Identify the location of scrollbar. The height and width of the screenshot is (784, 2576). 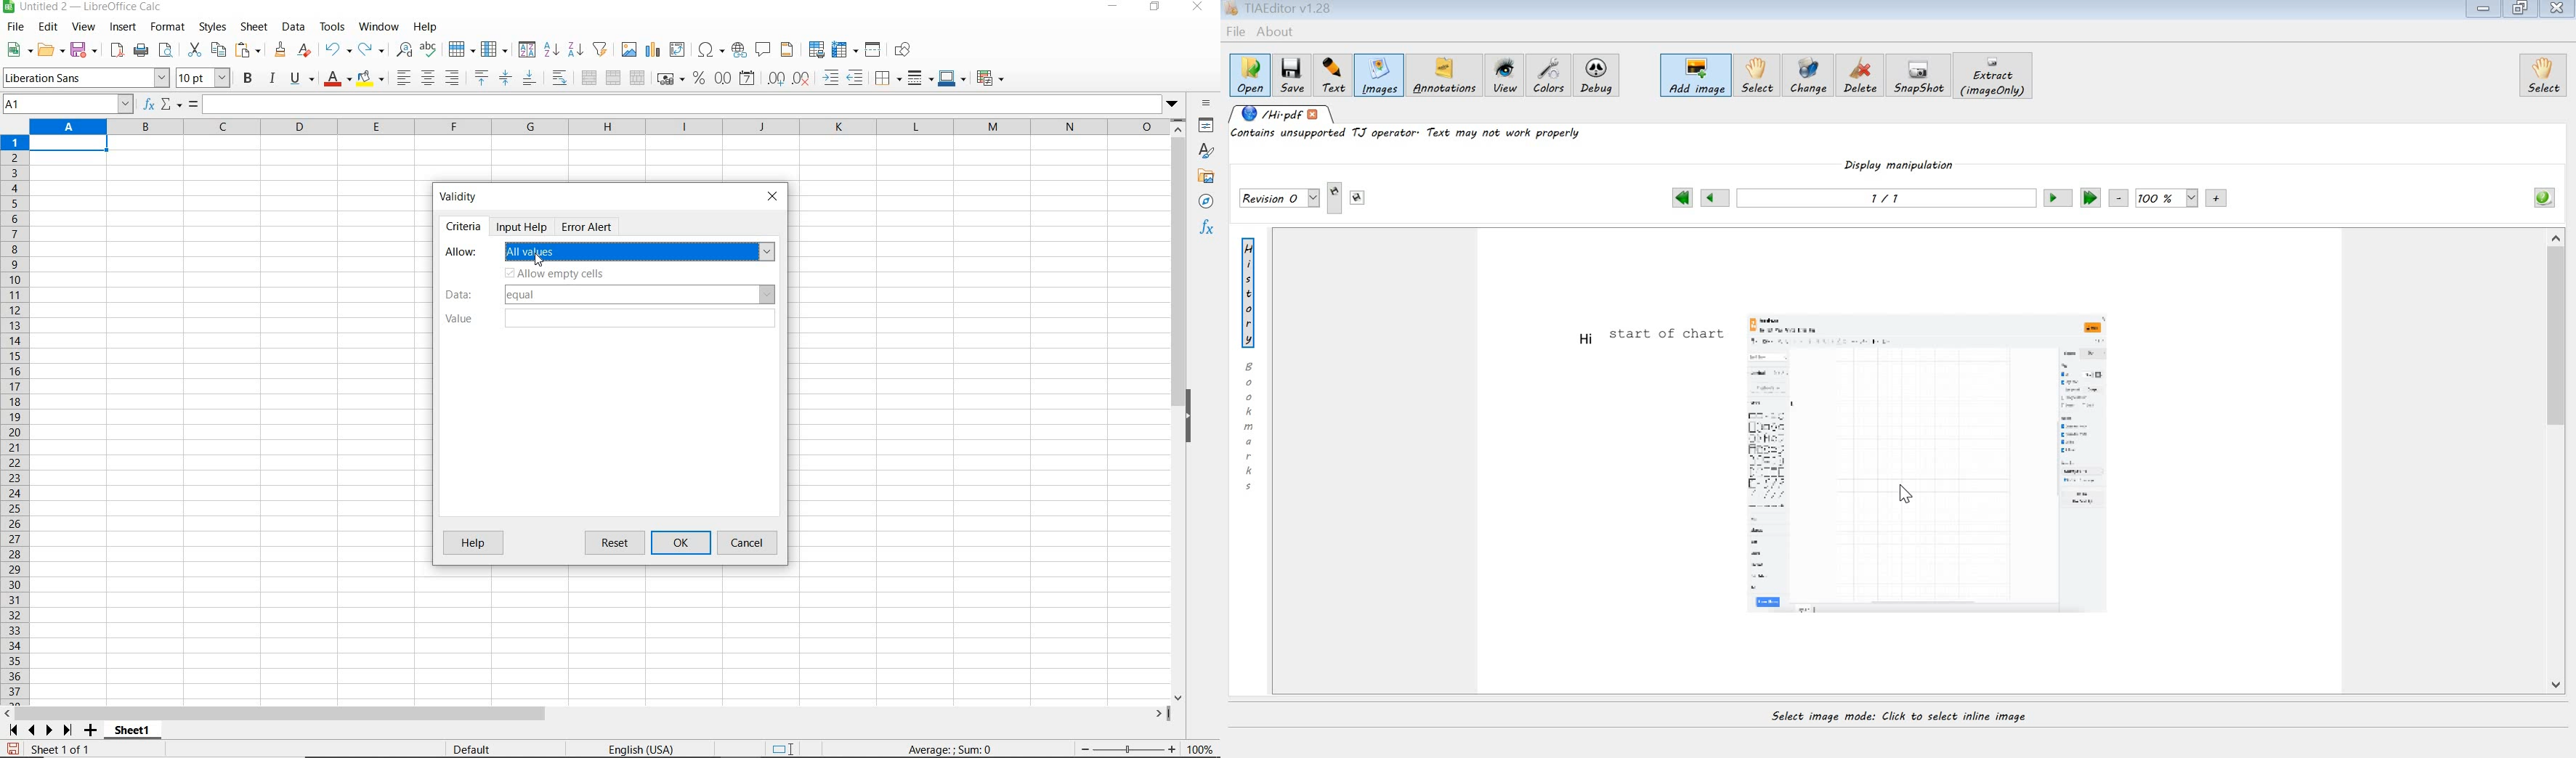
(1180, 410).